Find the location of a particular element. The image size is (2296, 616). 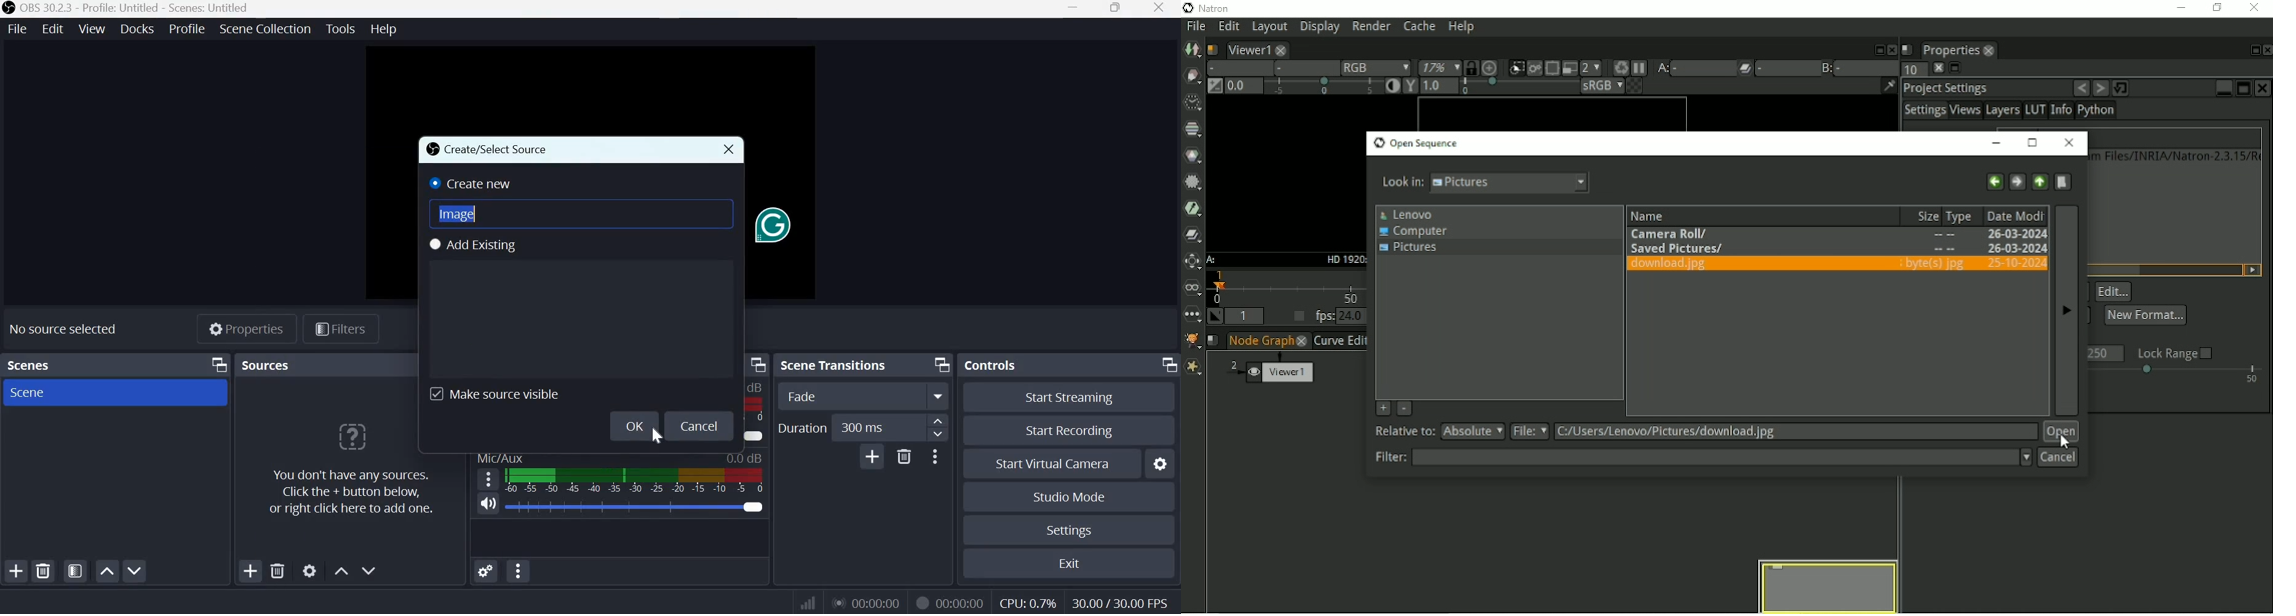

Scene is located at coordinates (36, 394).